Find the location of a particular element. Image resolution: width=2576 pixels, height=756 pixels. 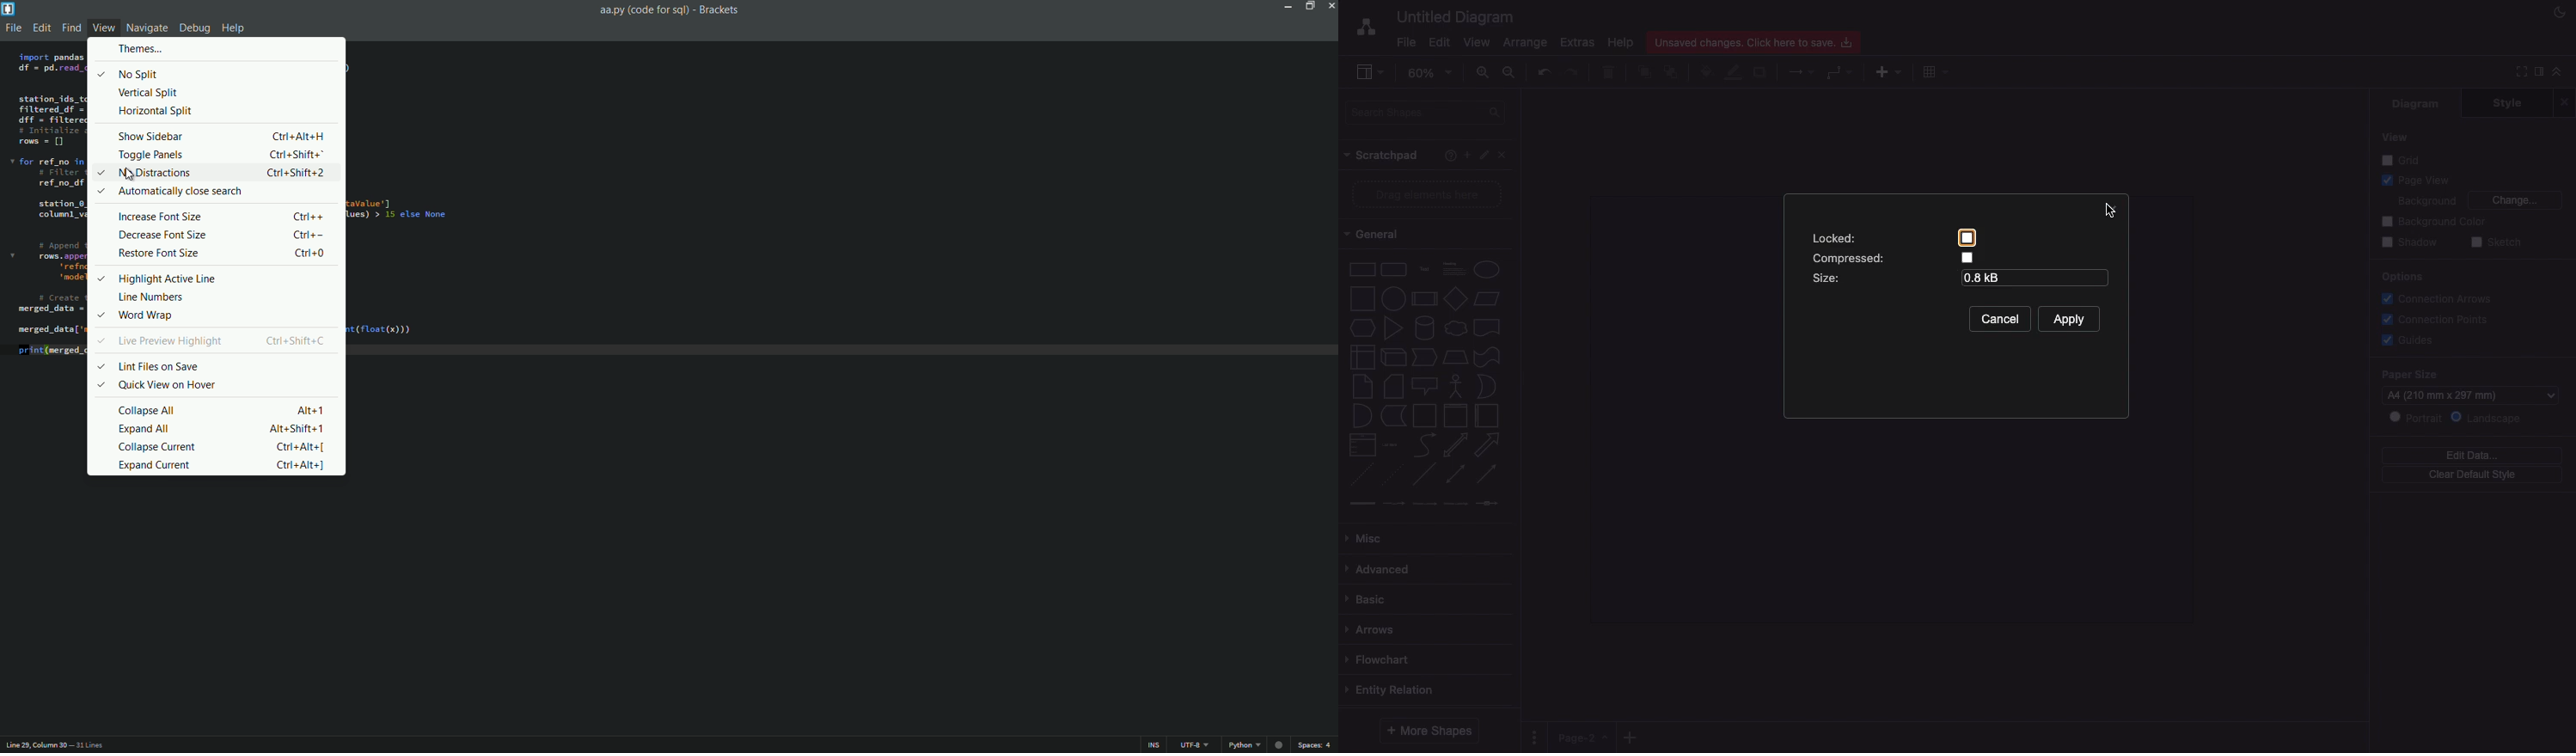

Size 0.8kb is located at coordinates (1959, 279).